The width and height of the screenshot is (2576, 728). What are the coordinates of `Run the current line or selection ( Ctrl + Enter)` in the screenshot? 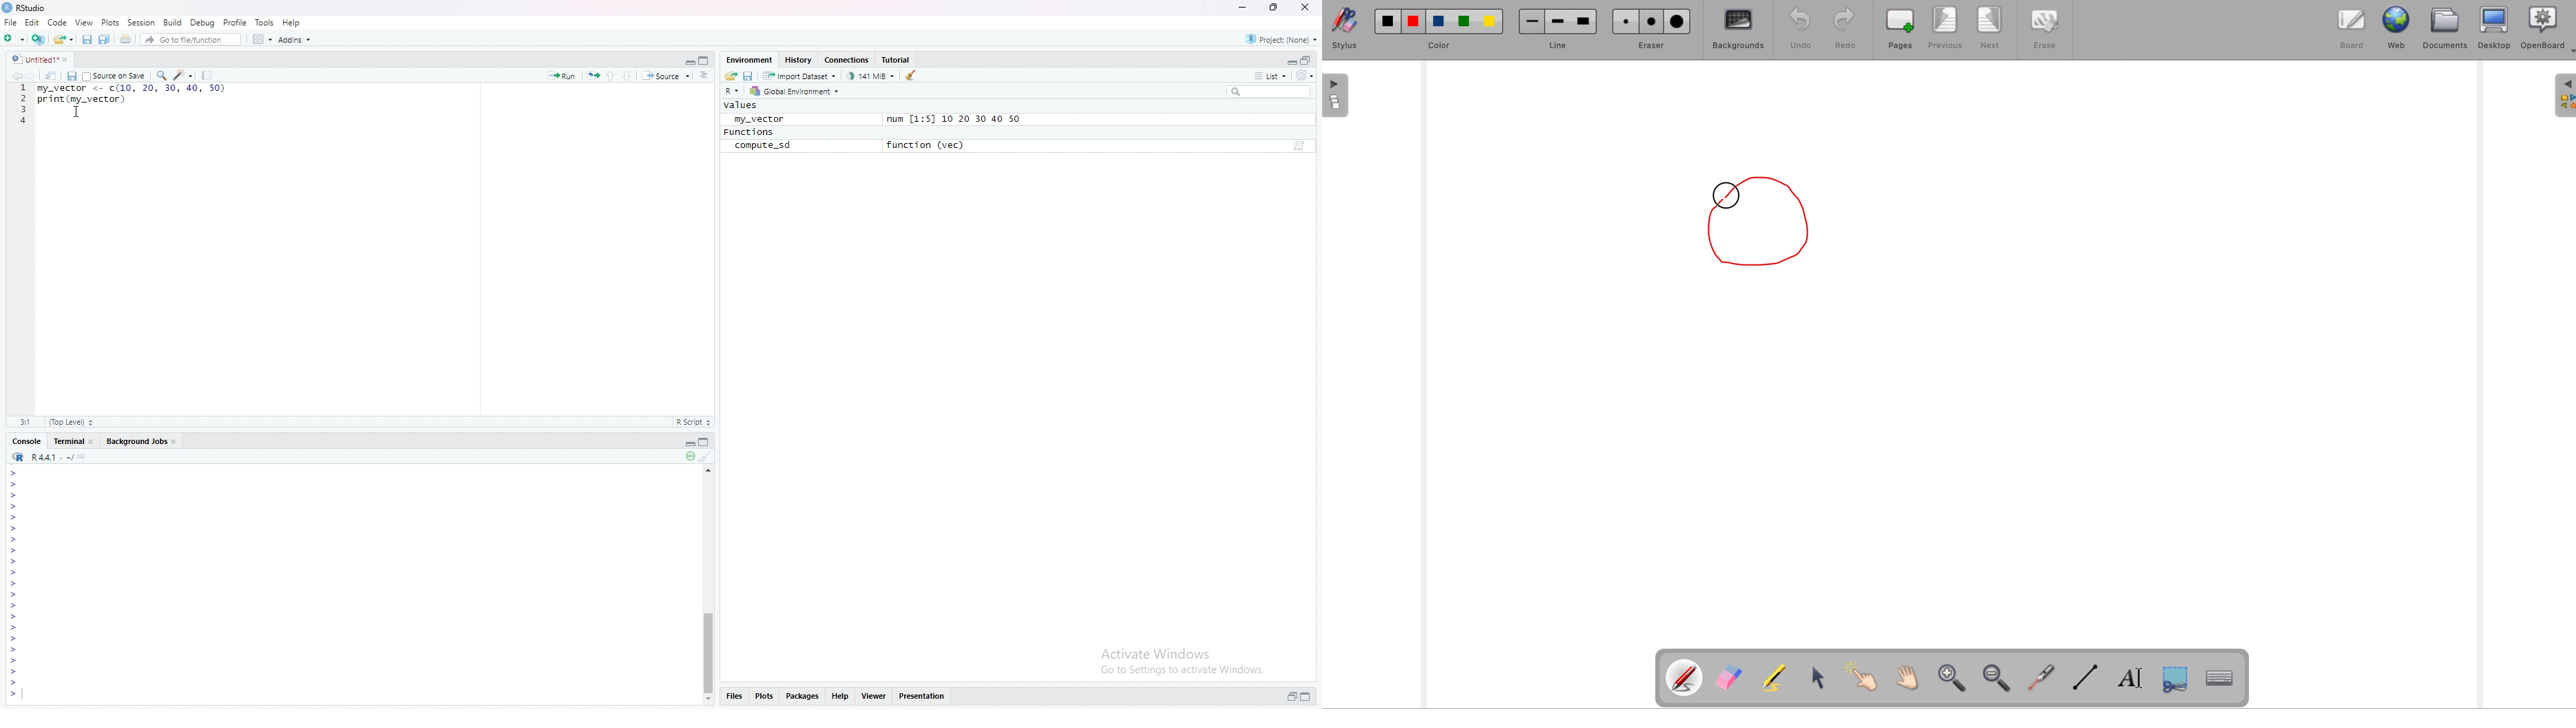 It's located at (561, 75).